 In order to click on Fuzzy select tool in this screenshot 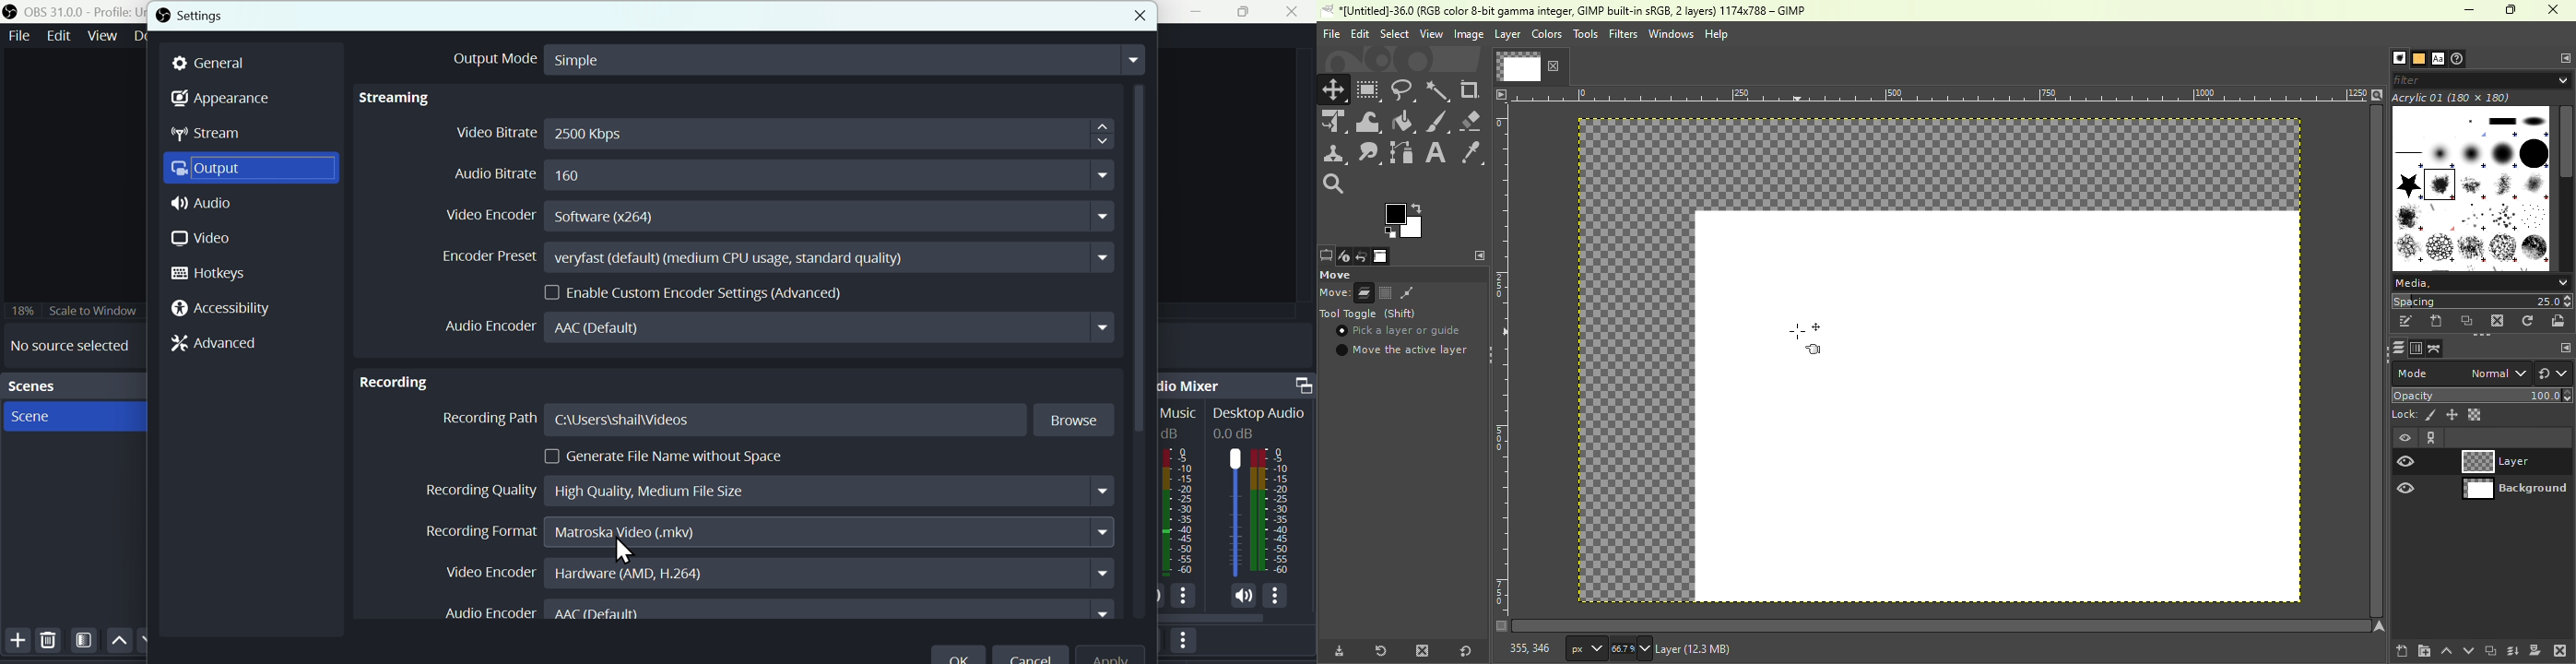, I will do `click(1440, 89)`.